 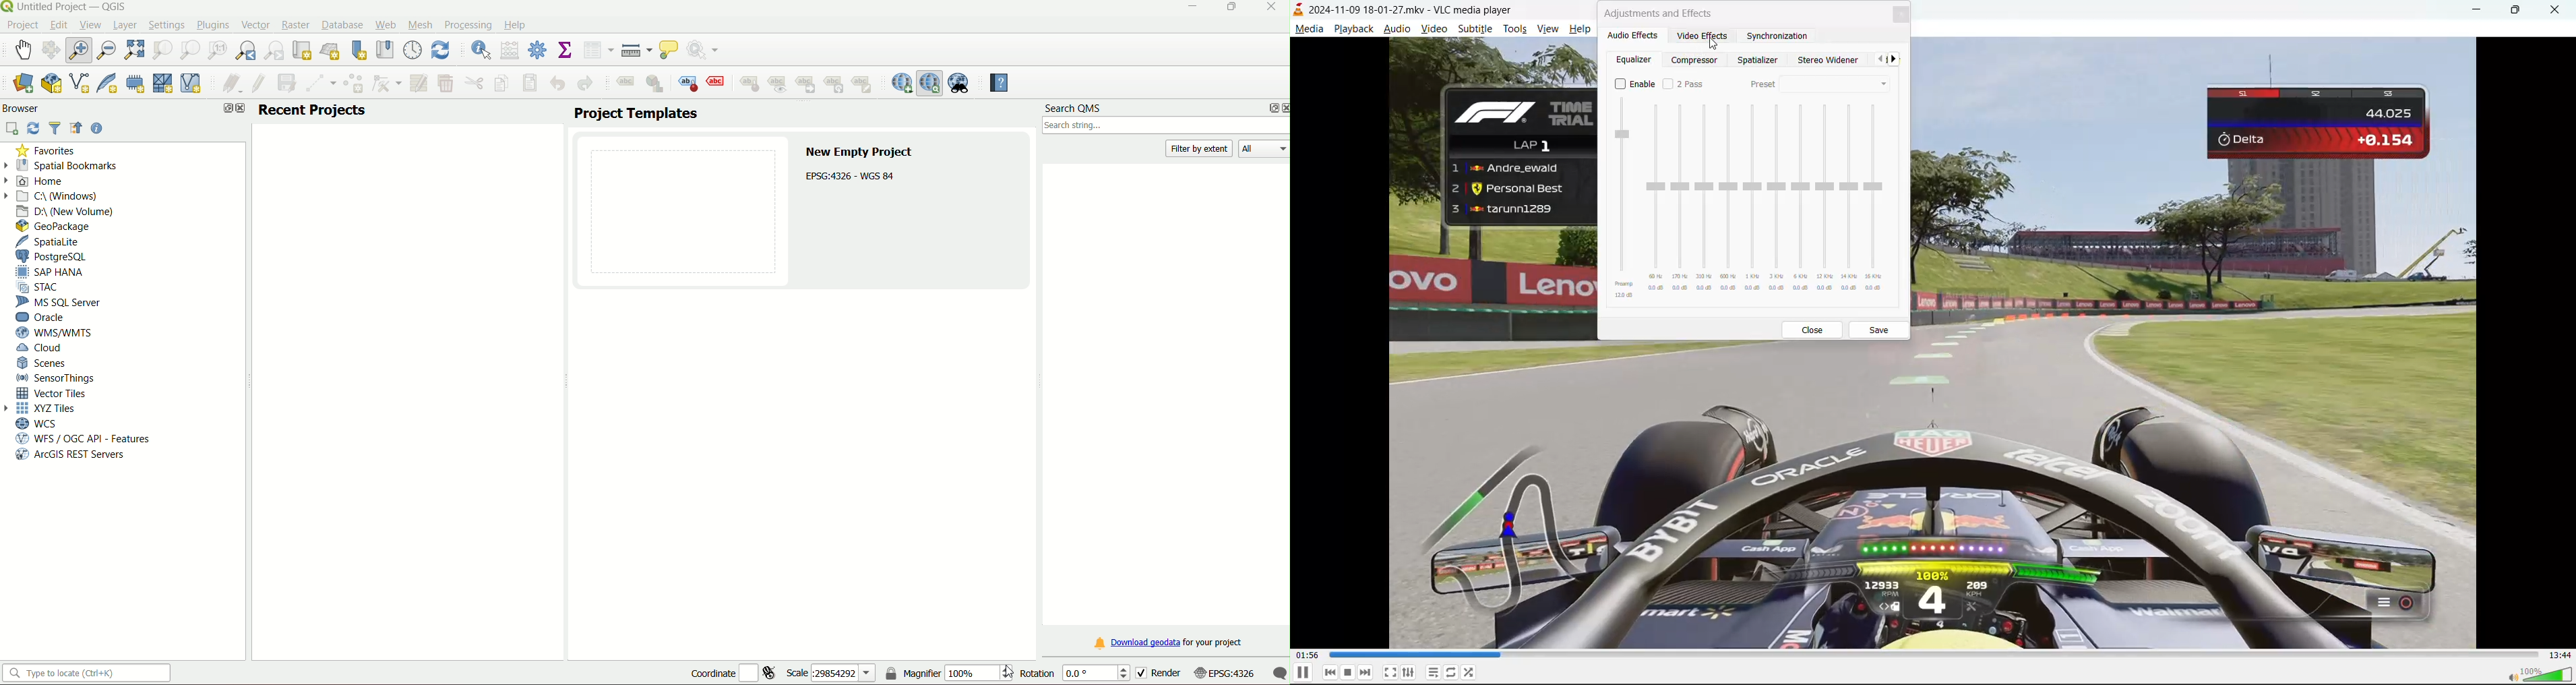 What do you see at coordinates (332, 50) in the screenshot?
I see `new 3D map view` at bounding box center [332, 50].